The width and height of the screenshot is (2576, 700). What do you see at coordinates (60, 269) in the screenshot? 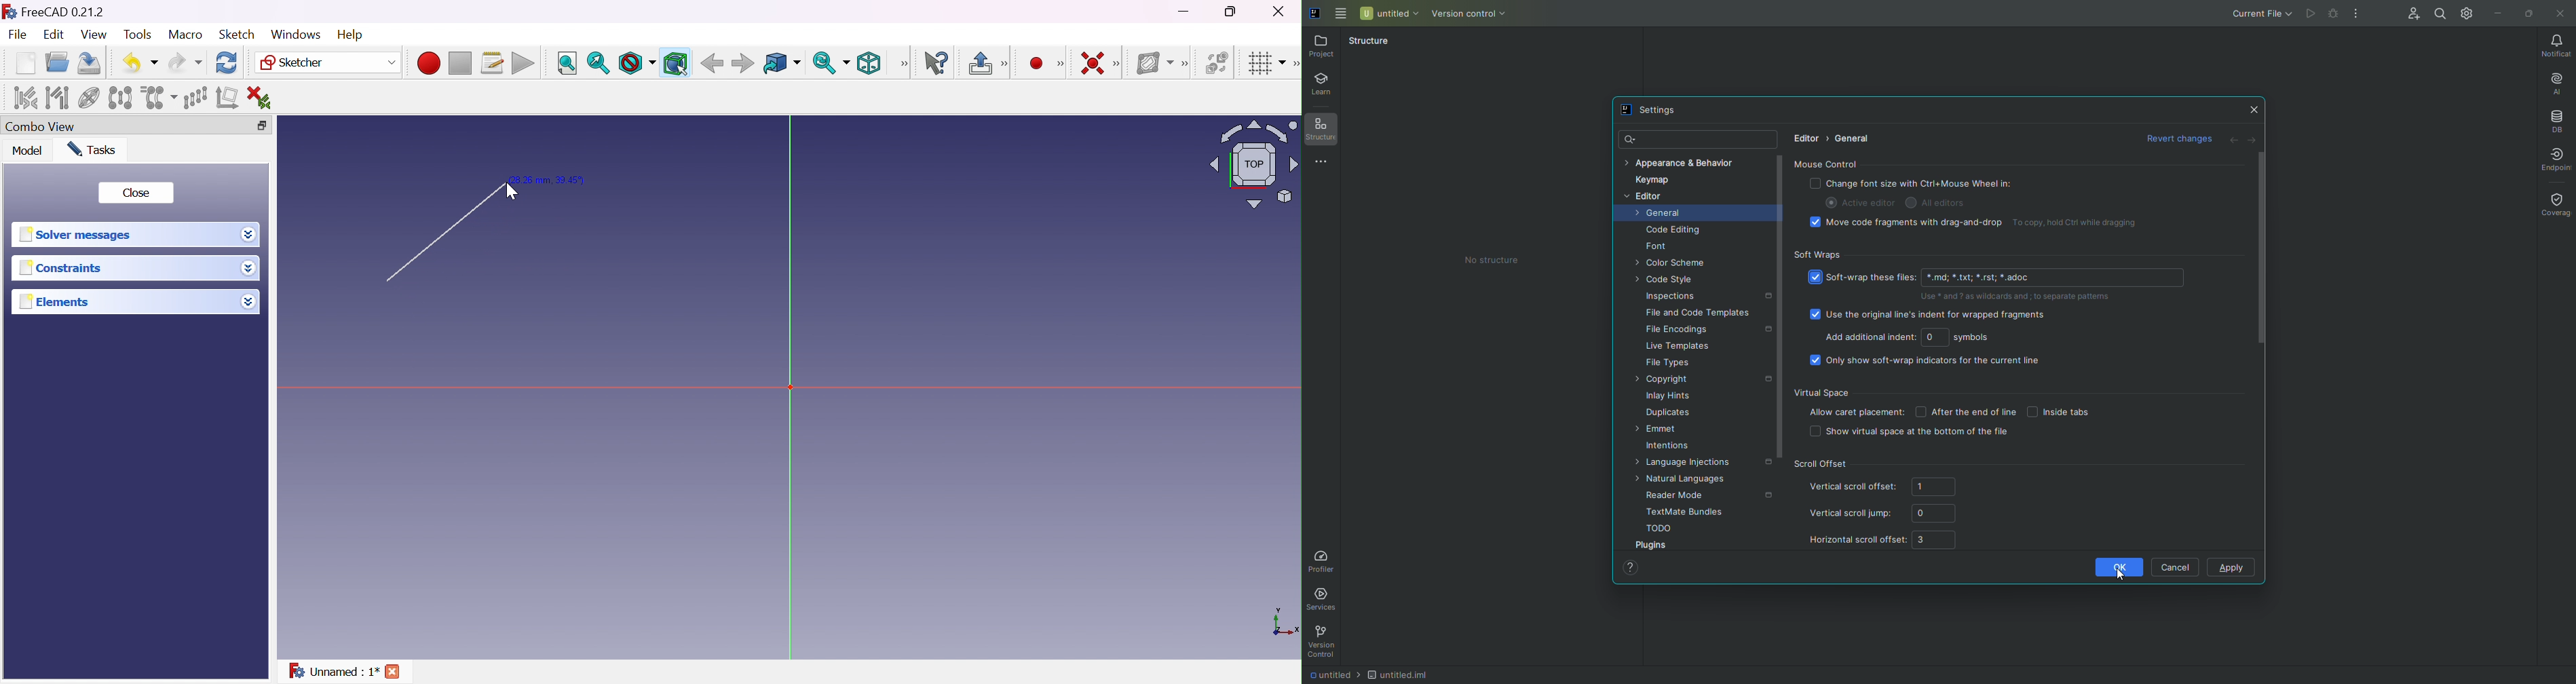
I see `Constraints` at bounding box center [60, 269].